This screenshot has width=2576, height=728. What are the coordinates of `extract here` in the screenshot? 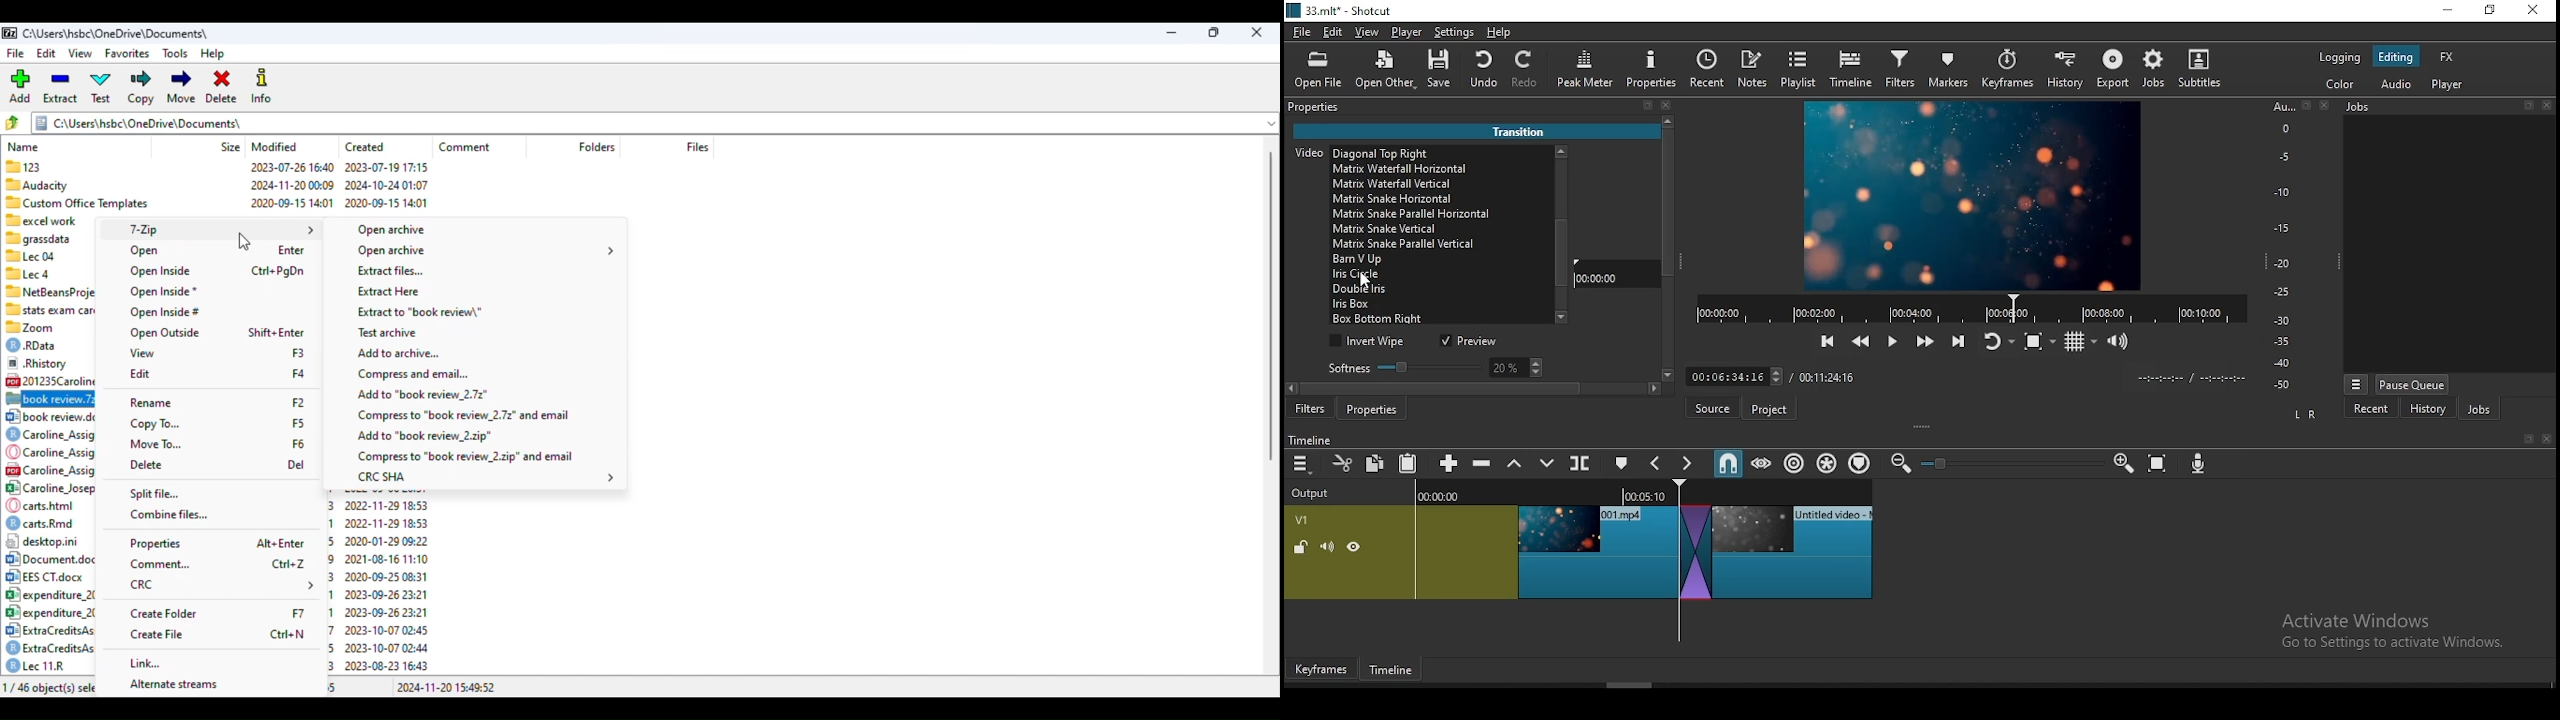 It's located at (387, 291).